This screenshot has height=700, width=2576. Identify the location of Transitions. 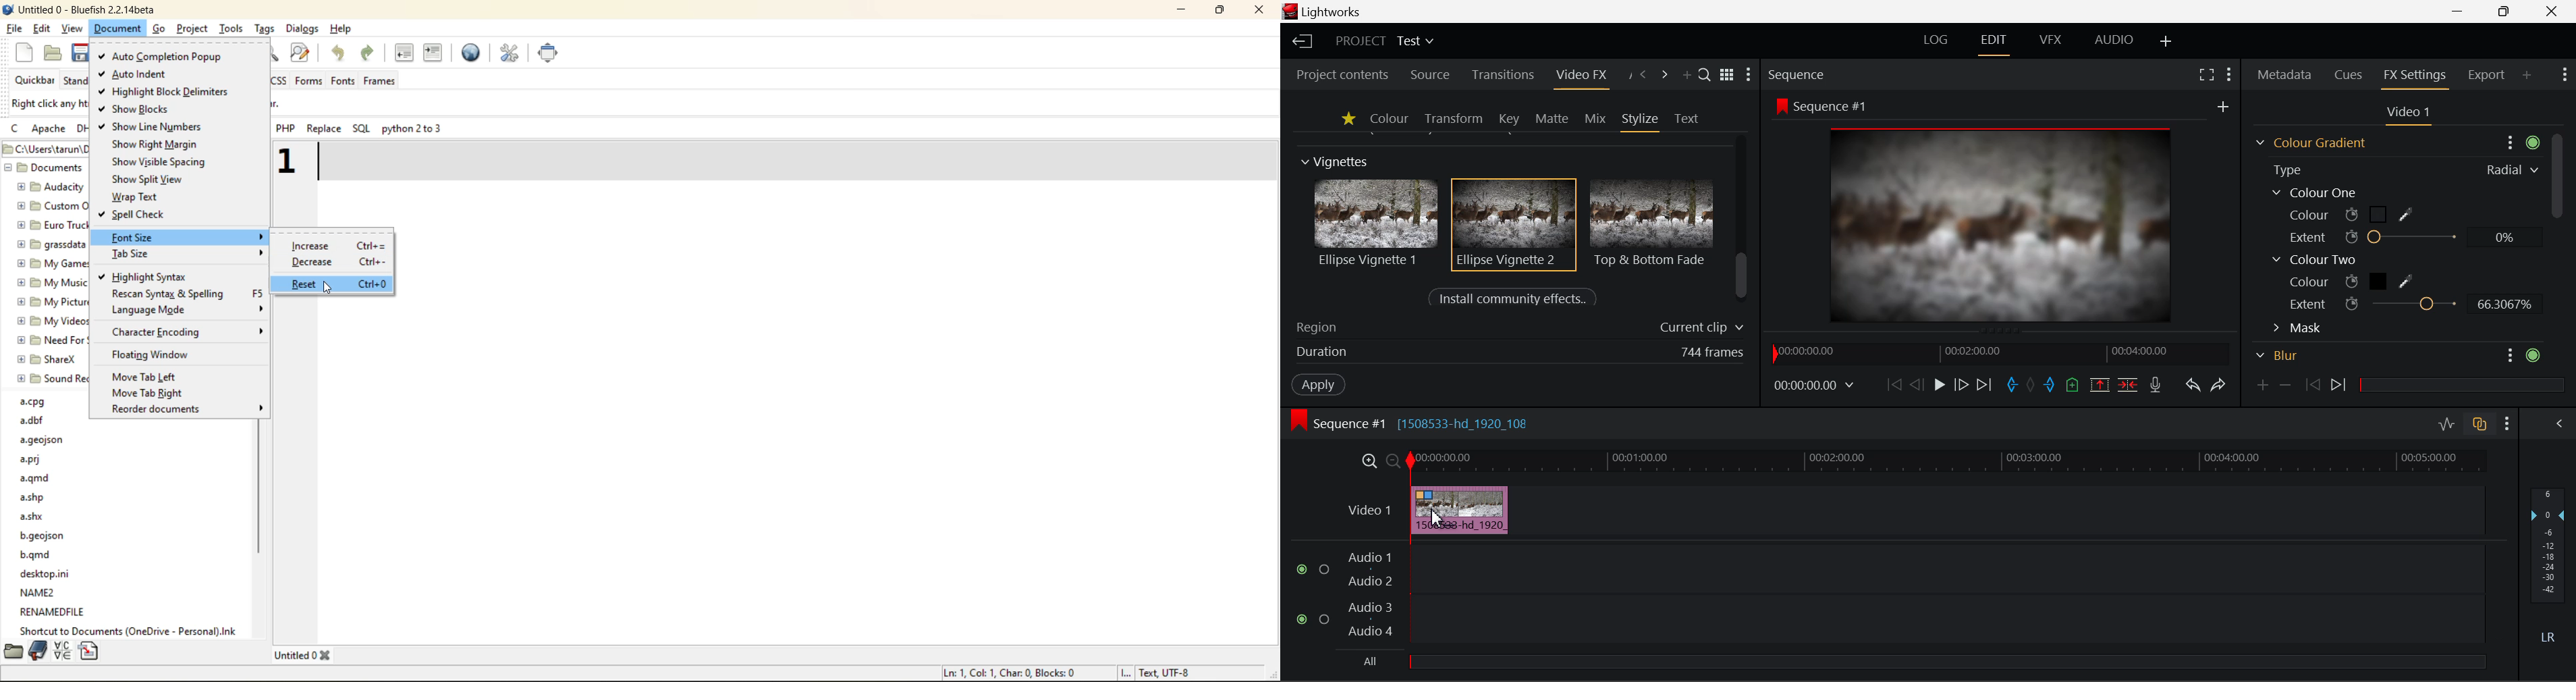
(1502, 76).